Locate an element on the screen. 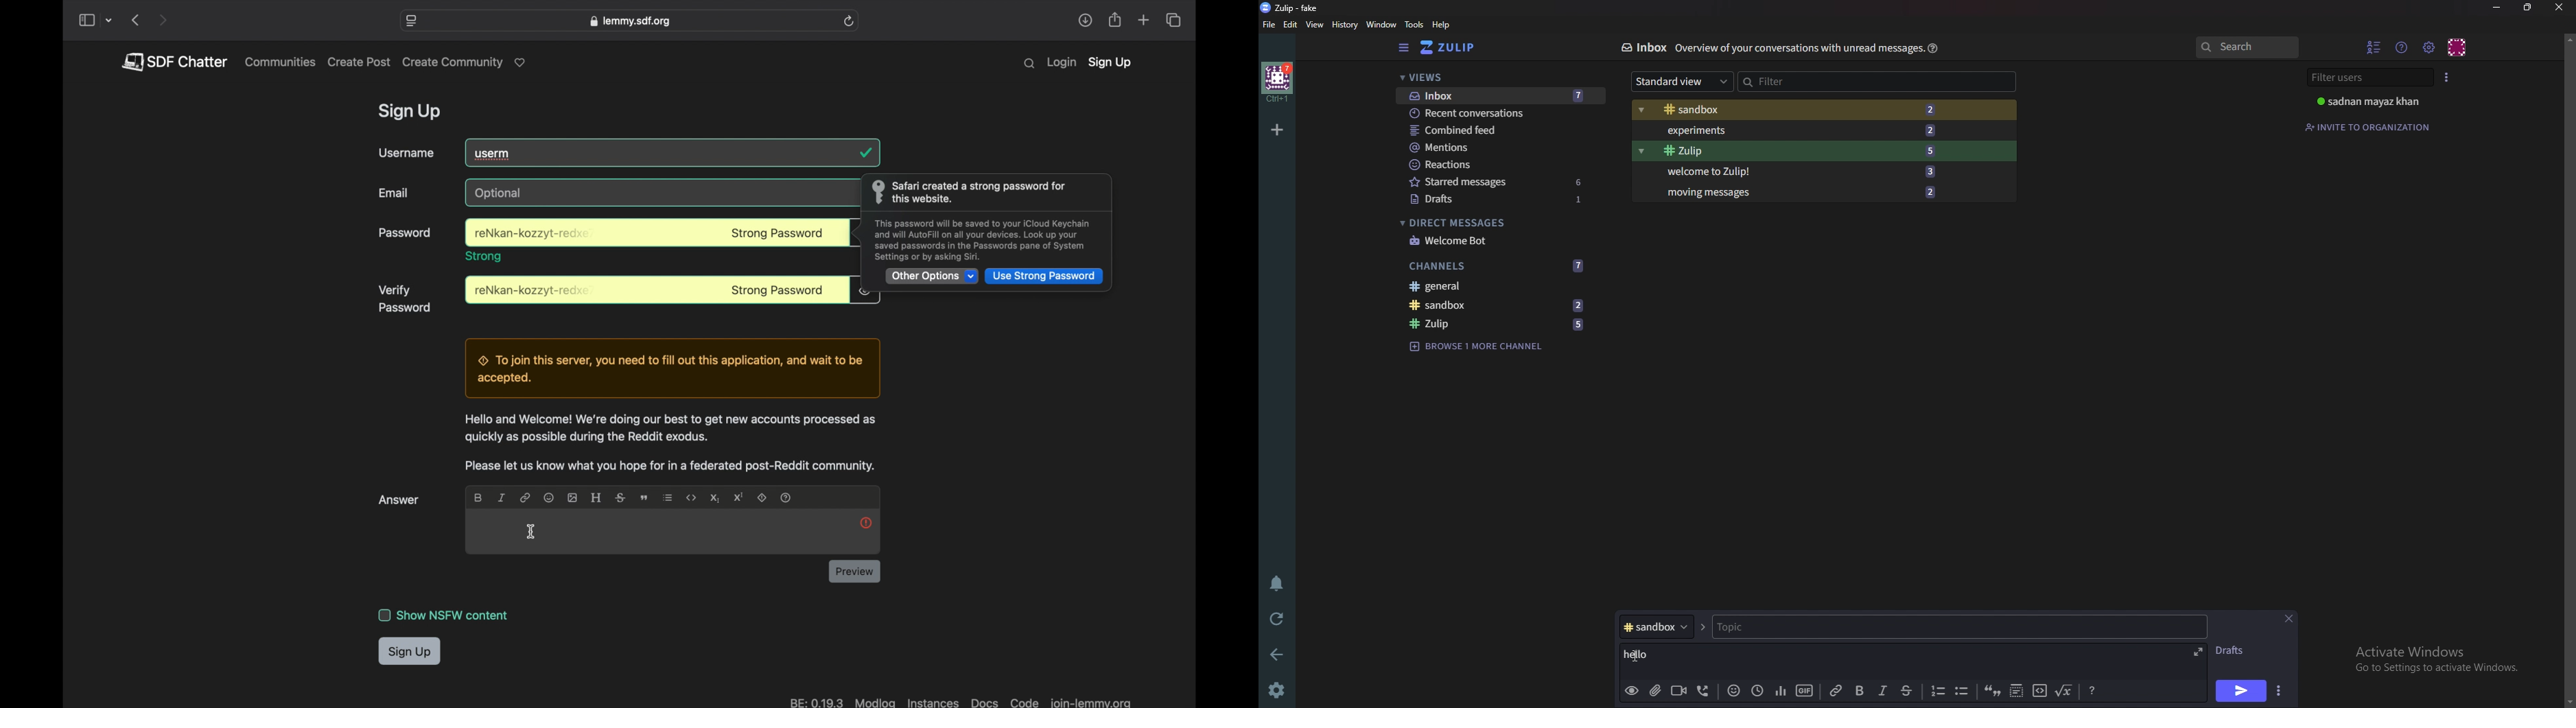 This screenshot has height=728, width=2576. gif is located at coordinates (1803, 689).